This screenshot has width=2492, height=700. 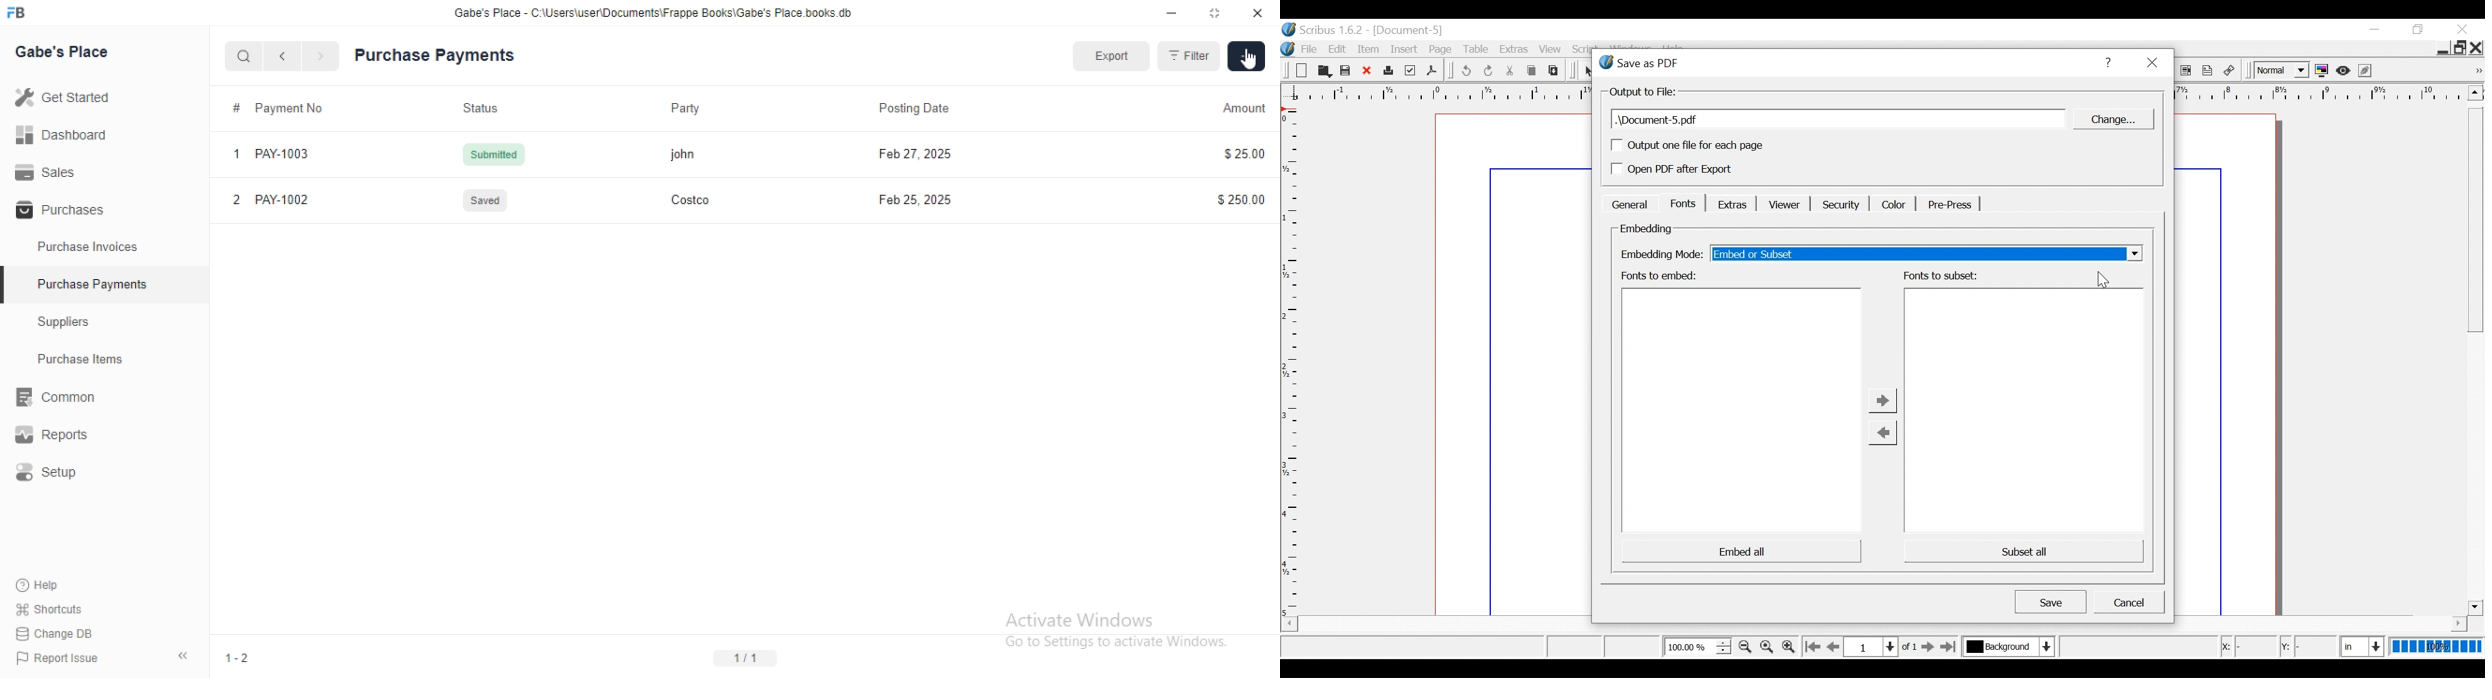 I want to click on Select, so click(x=1589, y=72).